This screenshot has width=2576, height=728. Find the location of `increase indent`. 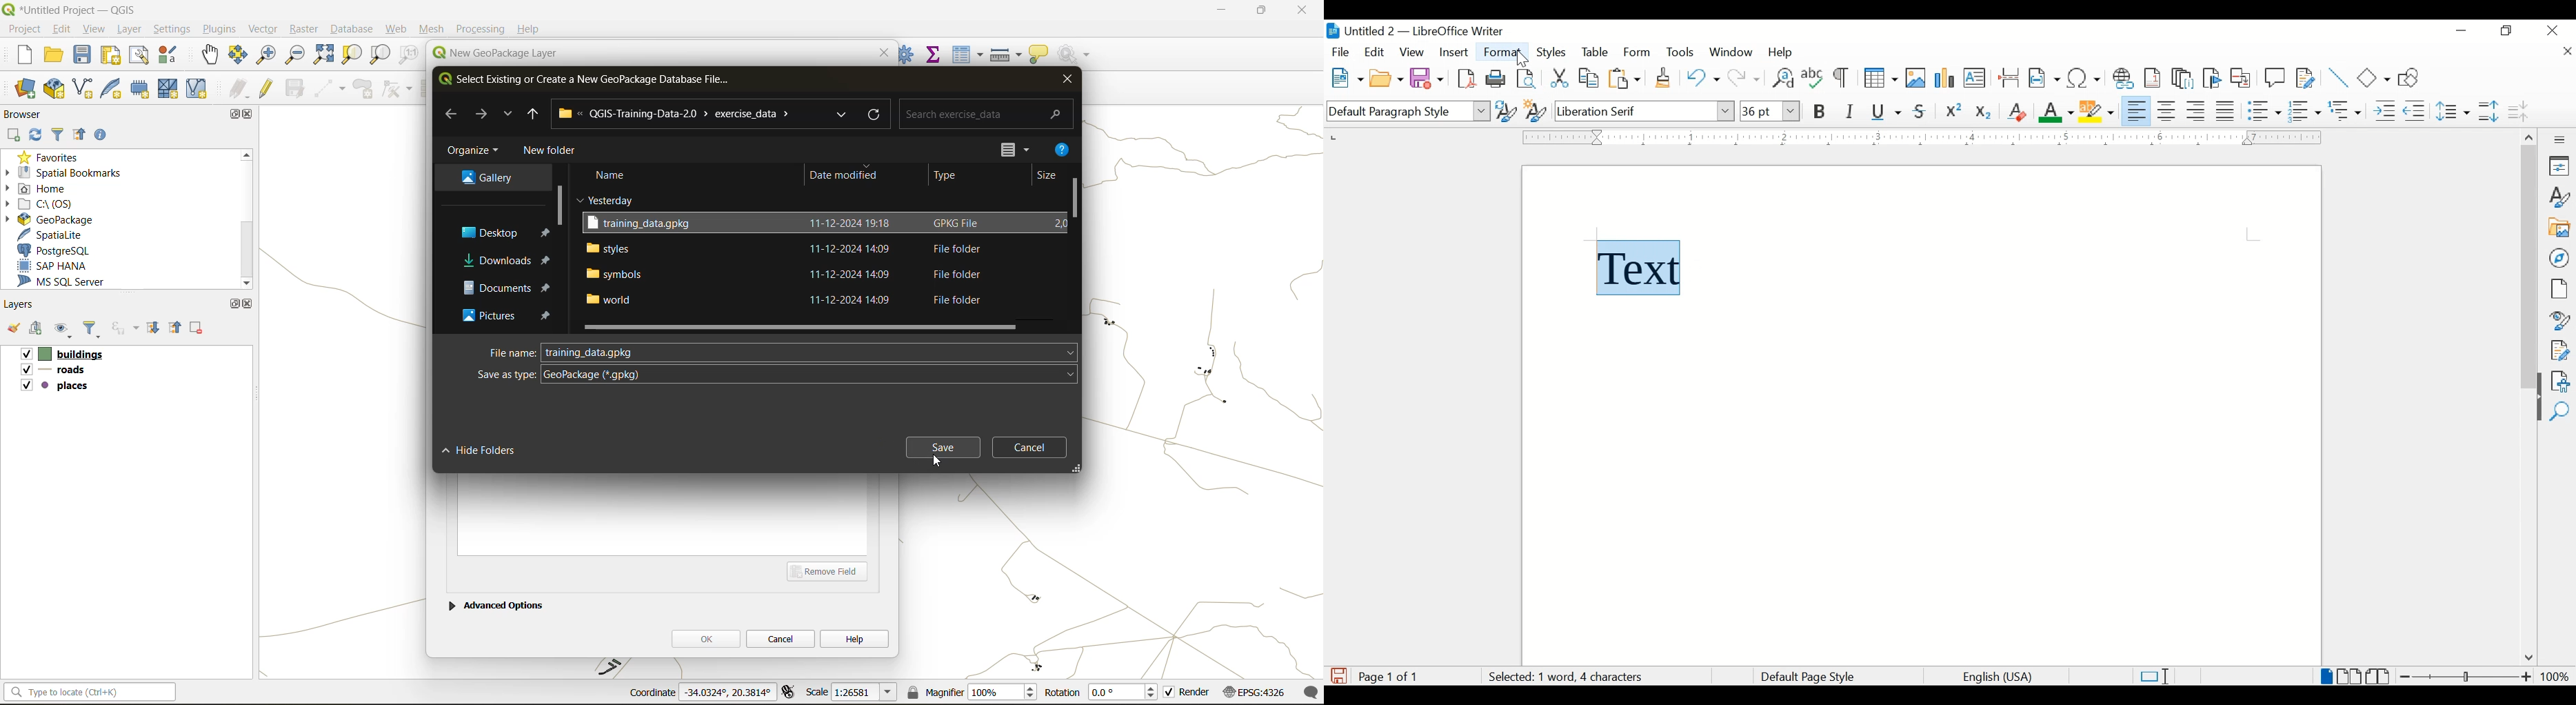

increase indent is located at coordinates (2385, 111).